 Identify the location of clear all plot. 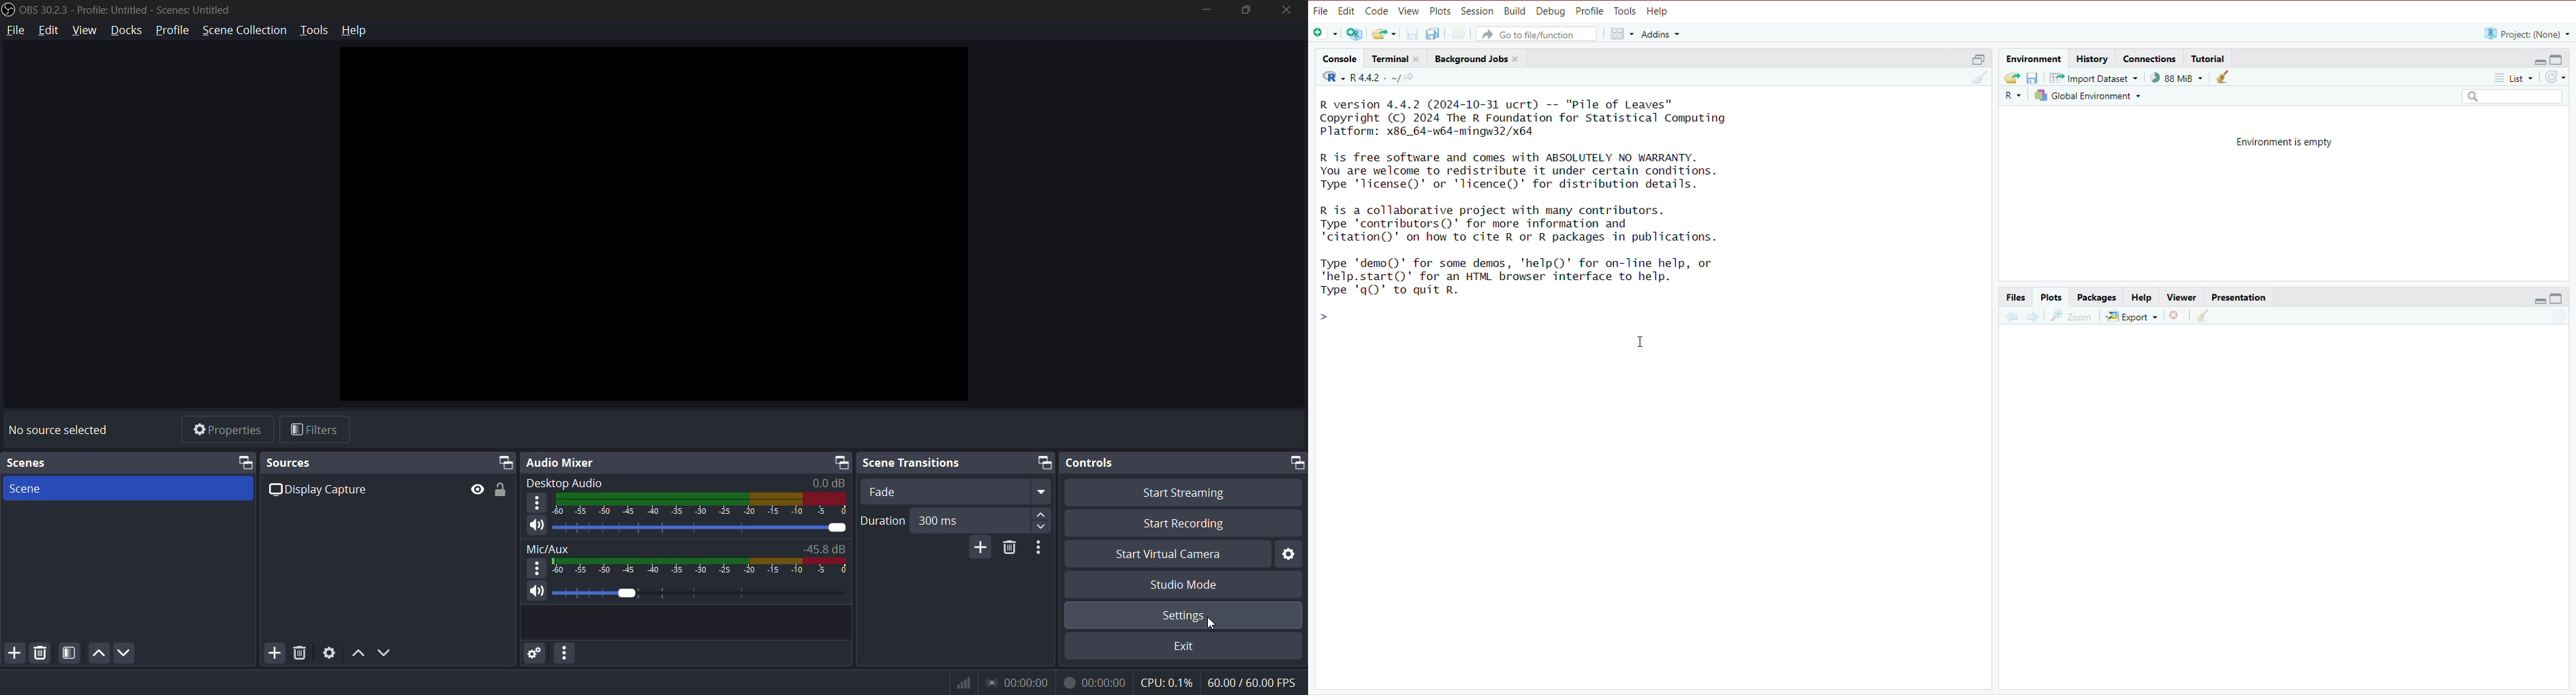
(2205, 316).